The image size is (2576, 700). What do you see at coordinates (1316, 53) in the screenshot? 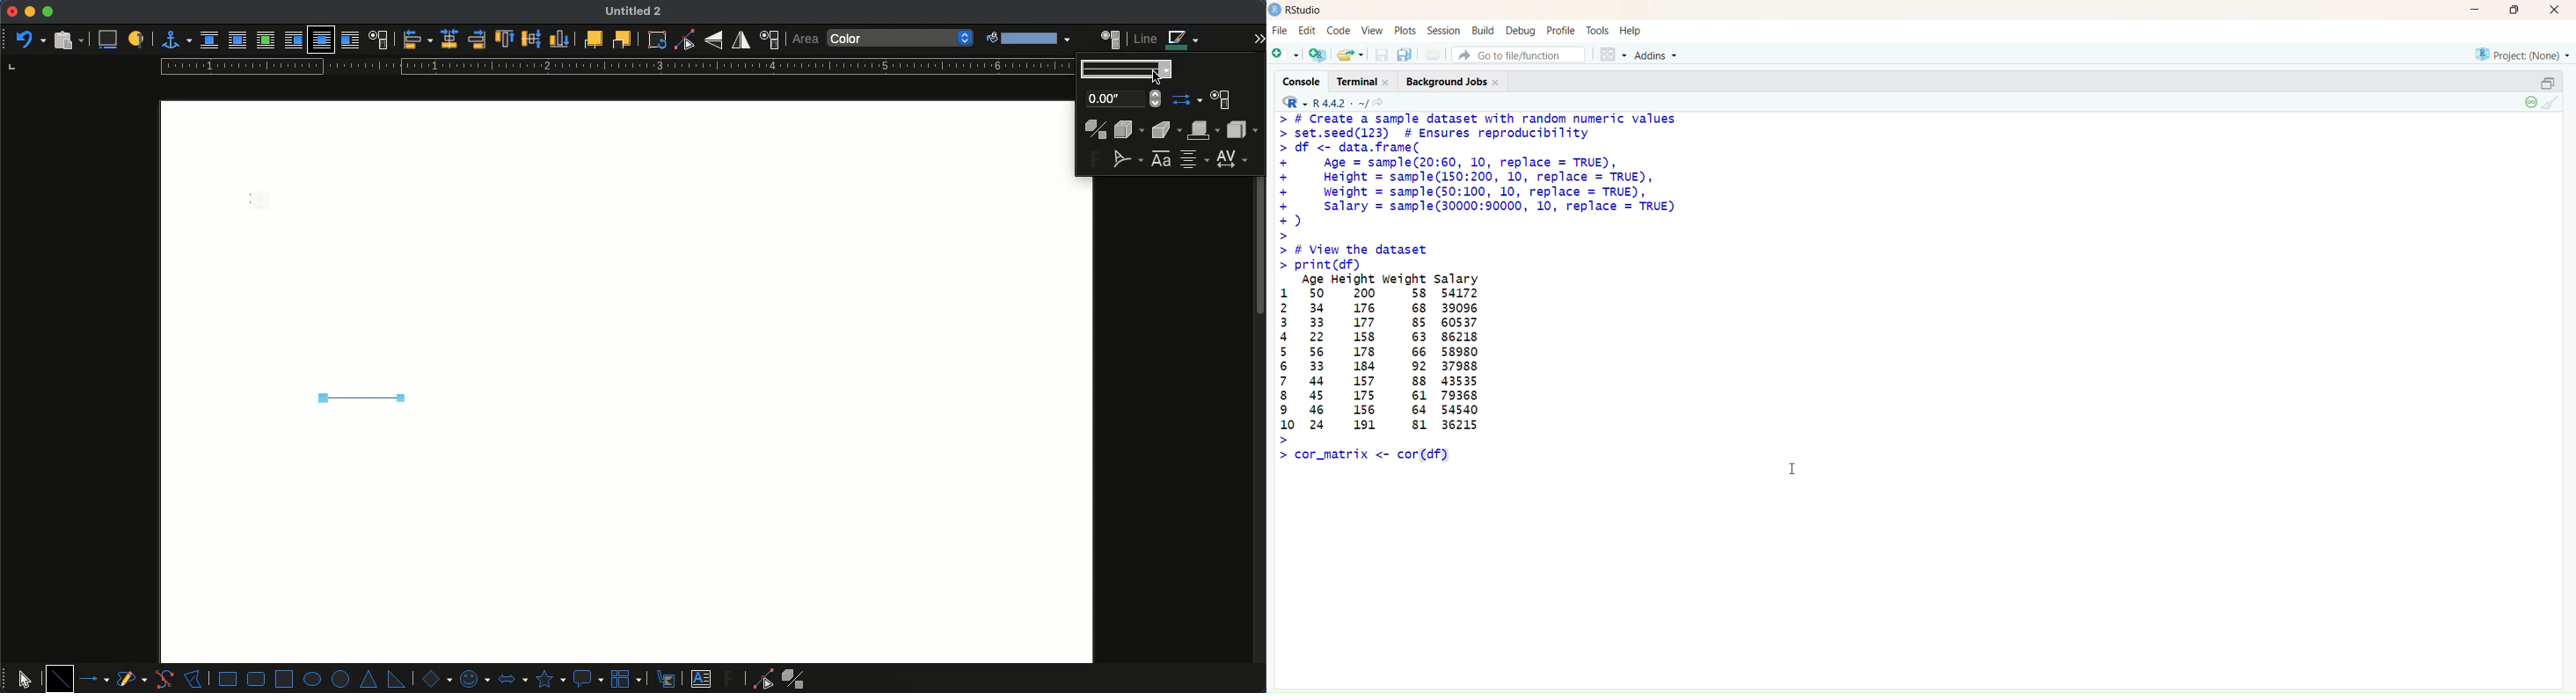
I see `Create a project` at bounding box center [1316, 53].